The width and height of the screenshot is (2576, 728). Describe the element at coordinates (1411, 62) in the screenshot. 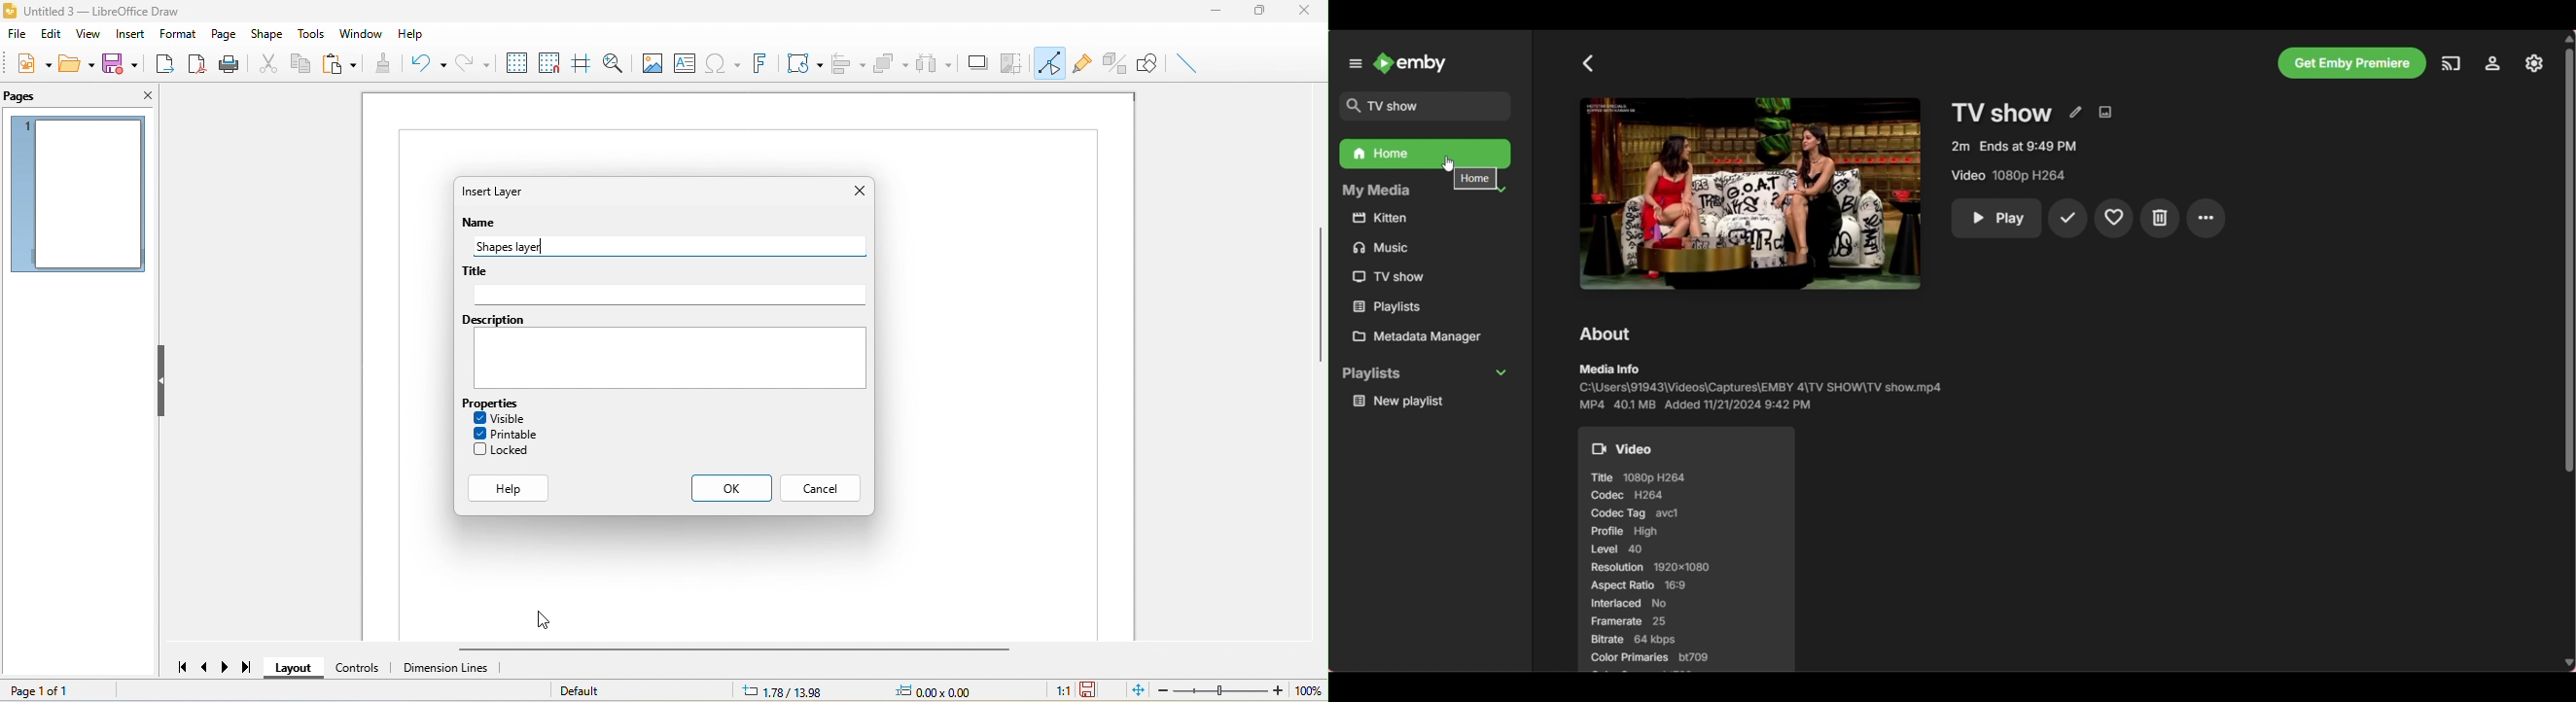

I see `Emby` at that location.